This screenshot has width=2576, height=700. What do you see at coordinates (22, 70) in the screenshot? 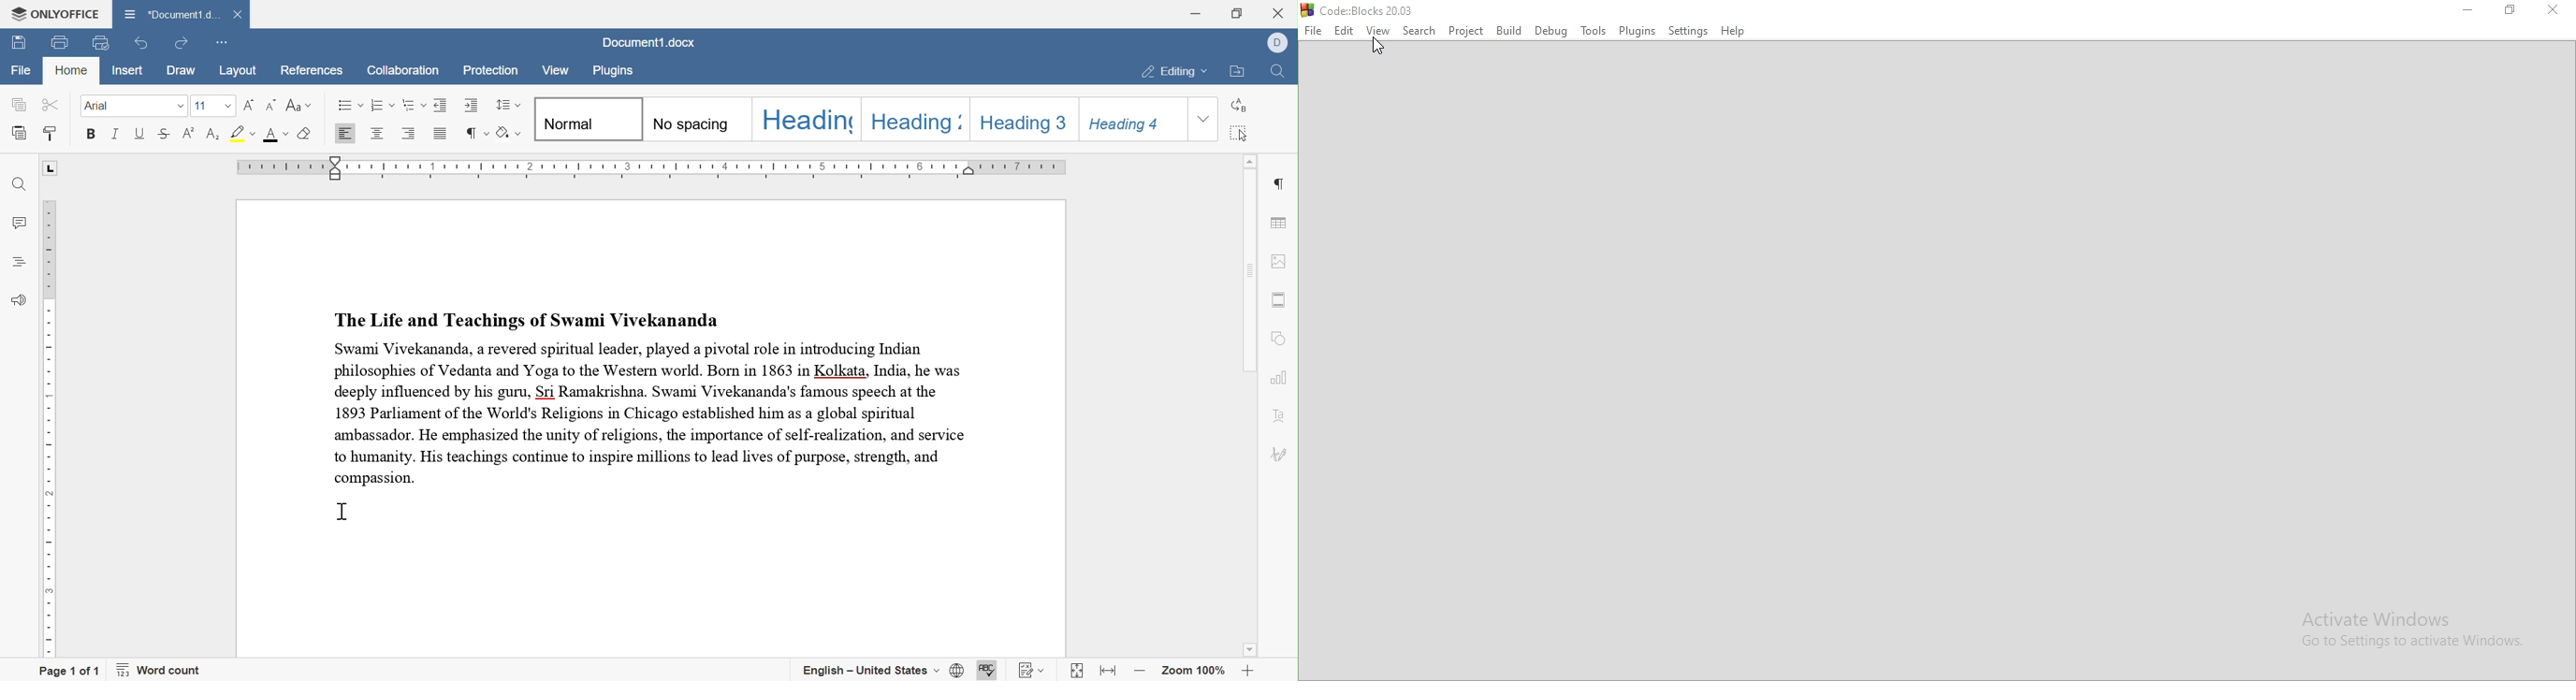
I see `file` at bounding box center [22, 70].